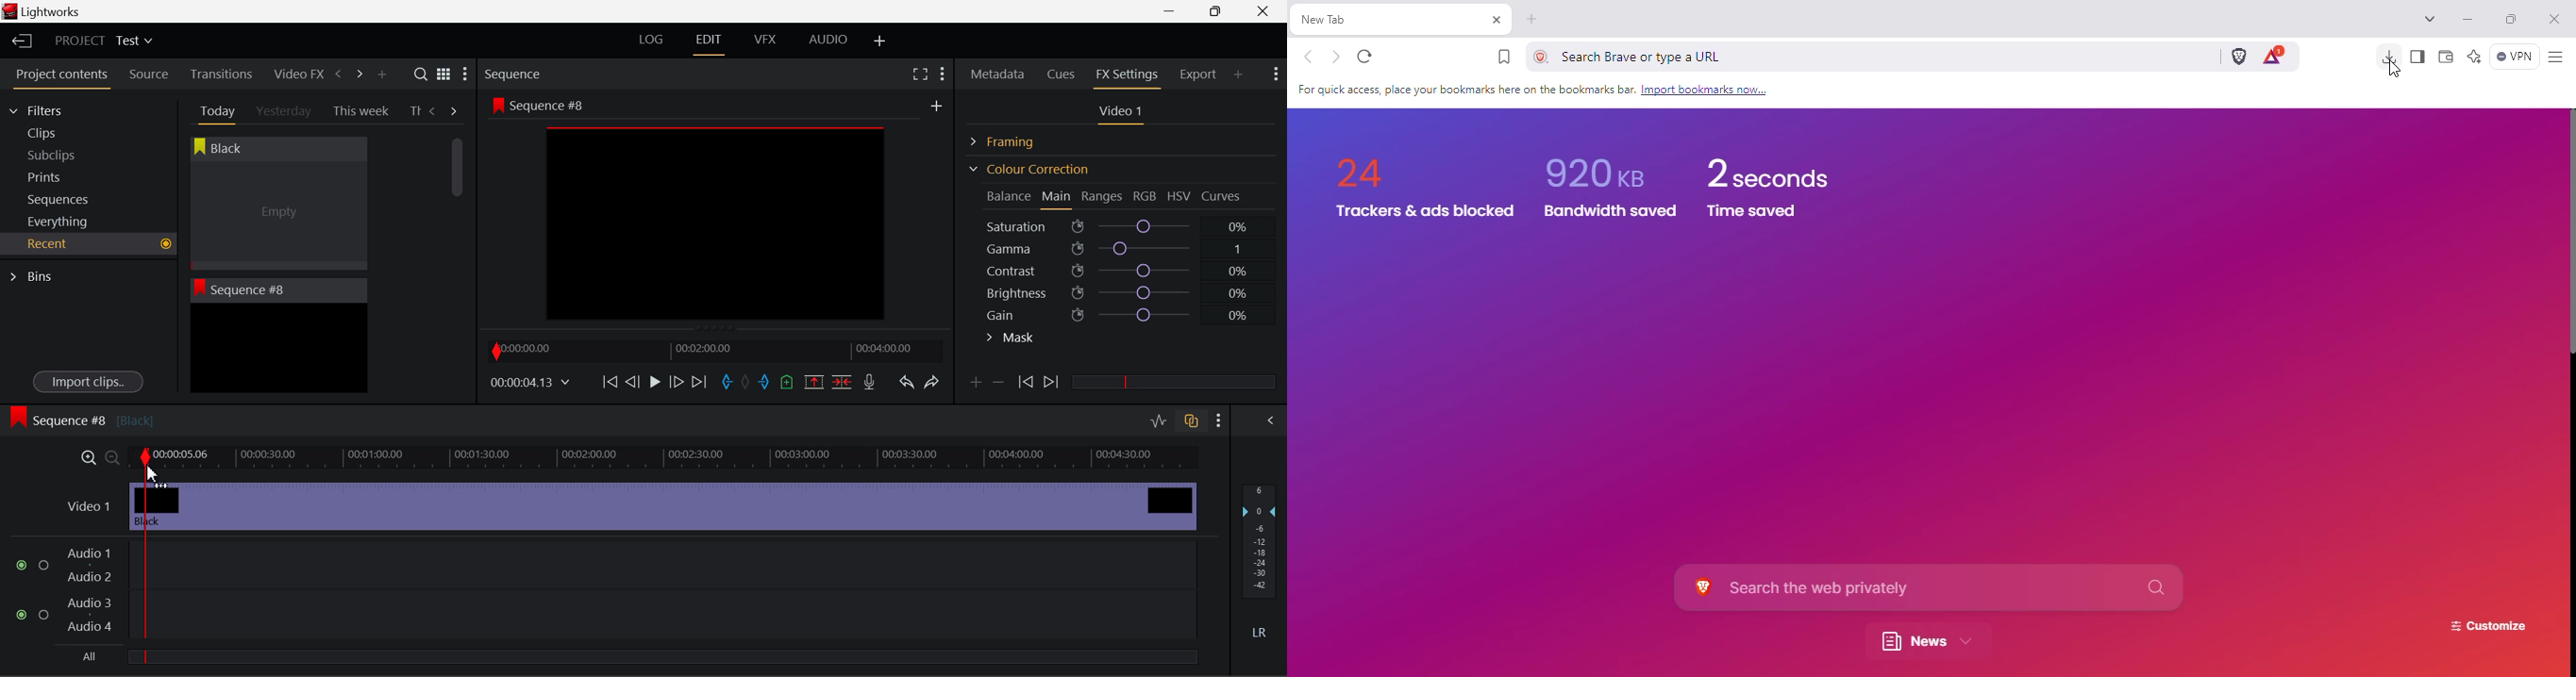  Describe the element at coordinates (711, 42) in the screenshot. I see `EDIT Layout` at that location.